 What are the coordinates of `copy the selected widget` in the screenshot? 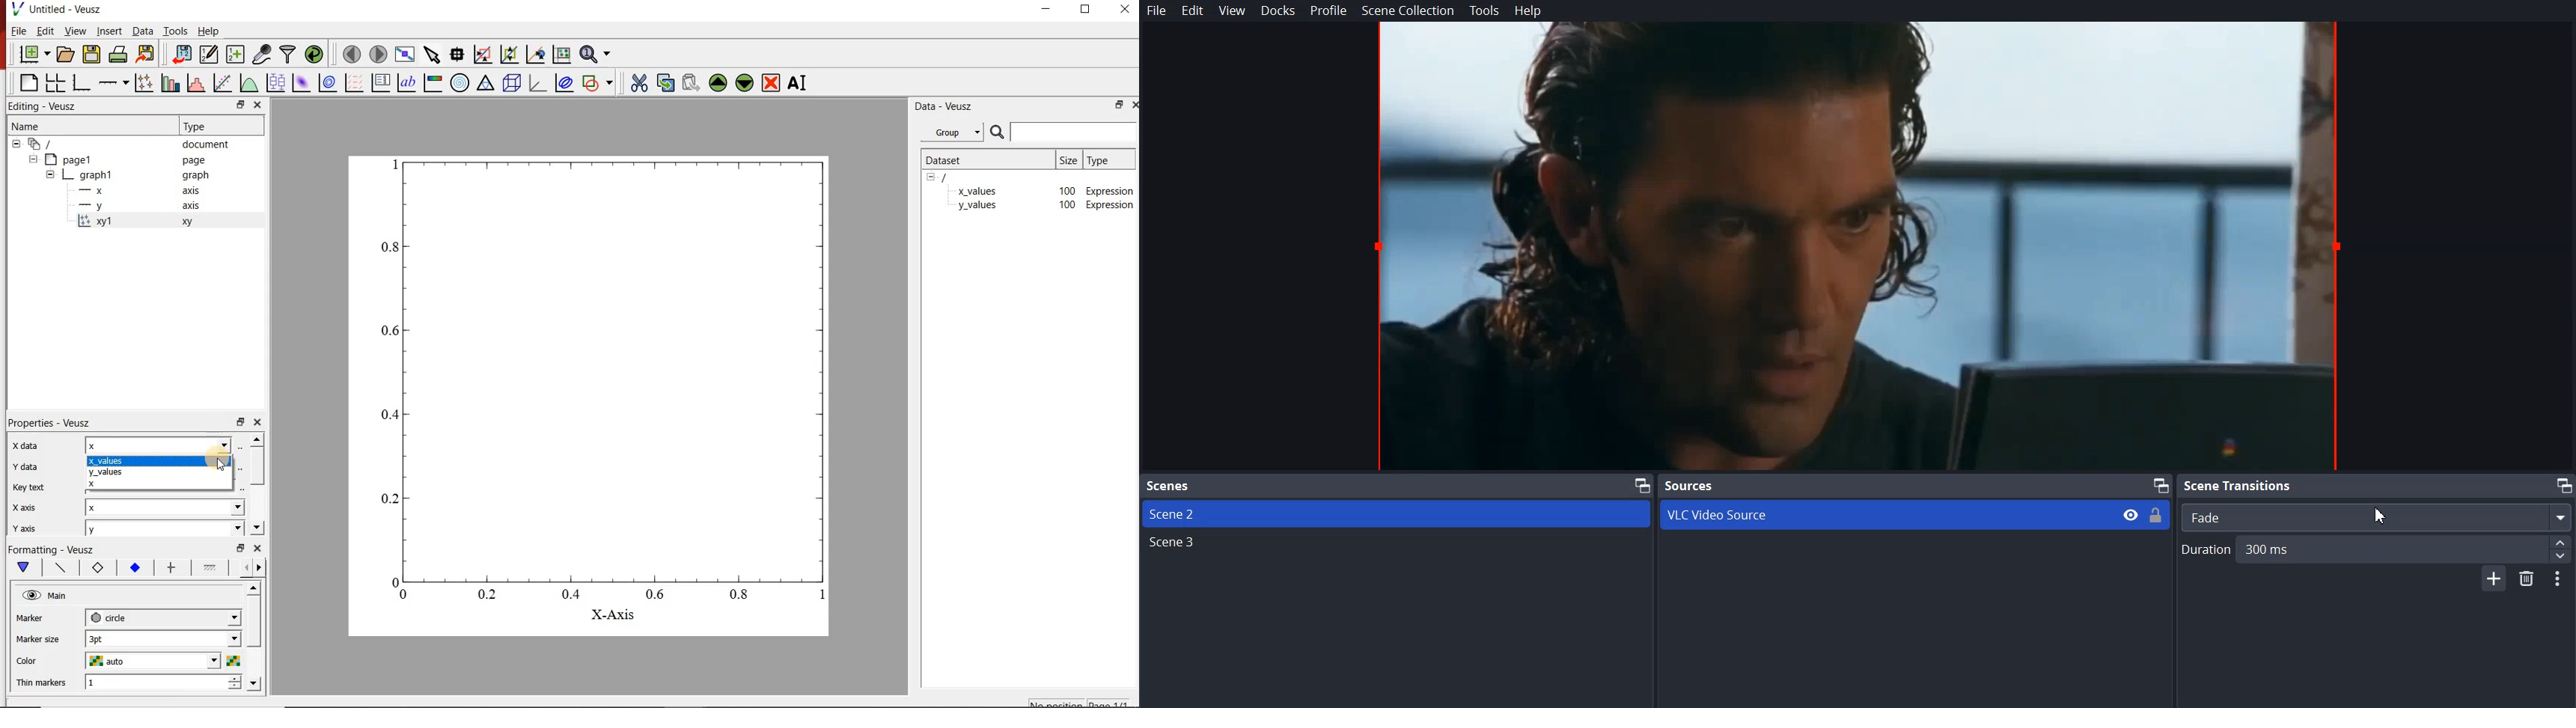 It's located at (665, 83).